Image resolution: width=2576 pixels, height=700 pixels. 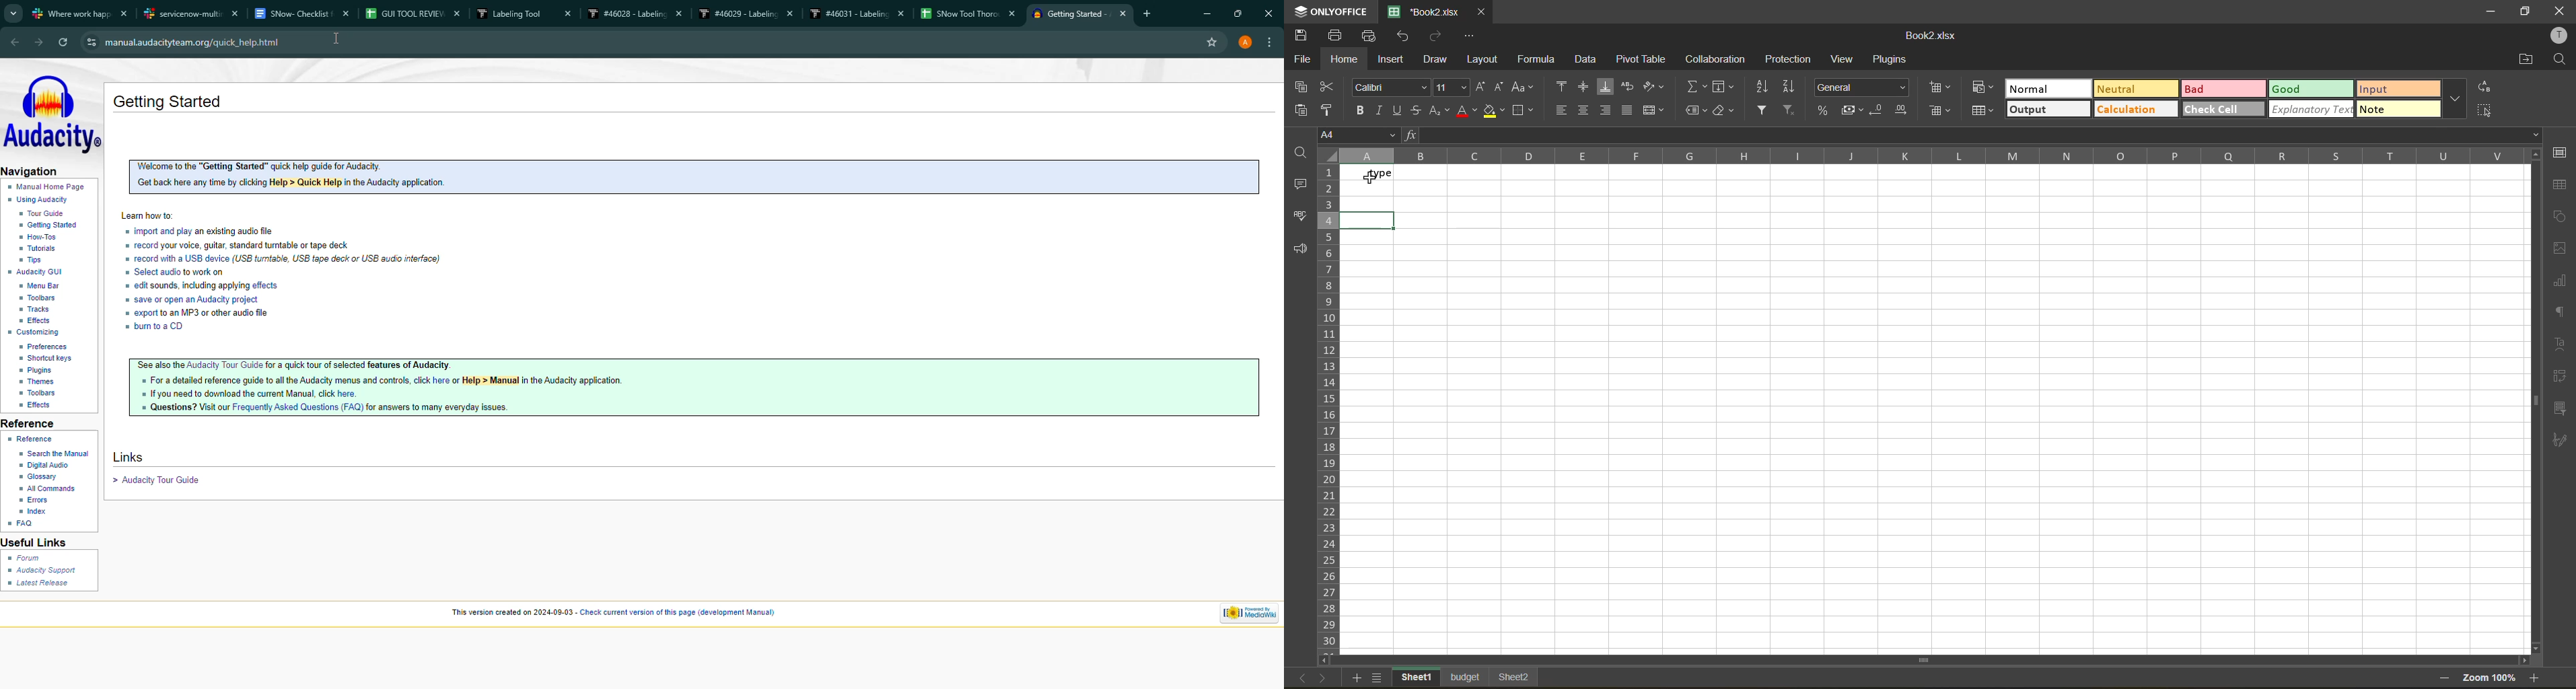 I want to click on track, so click(x=36, y=312).